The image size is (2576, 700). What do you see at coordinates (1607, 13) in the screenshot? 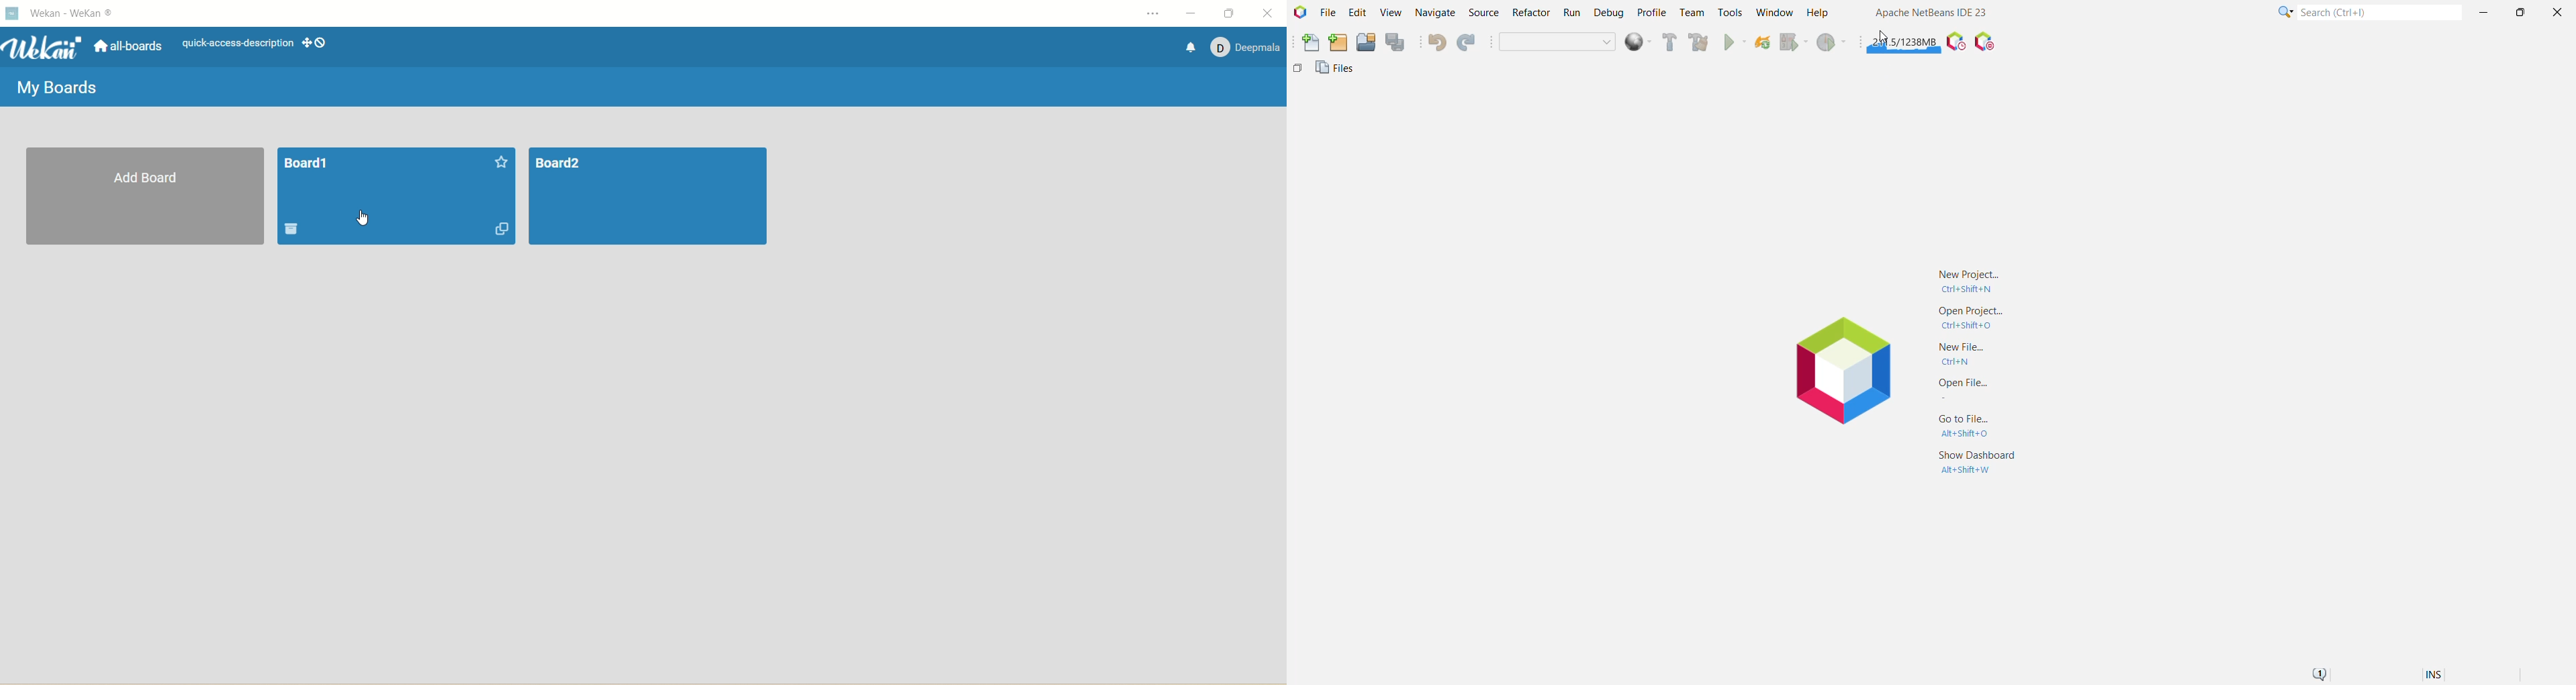
I see `Debug ` at bounding box center [1607, 13].